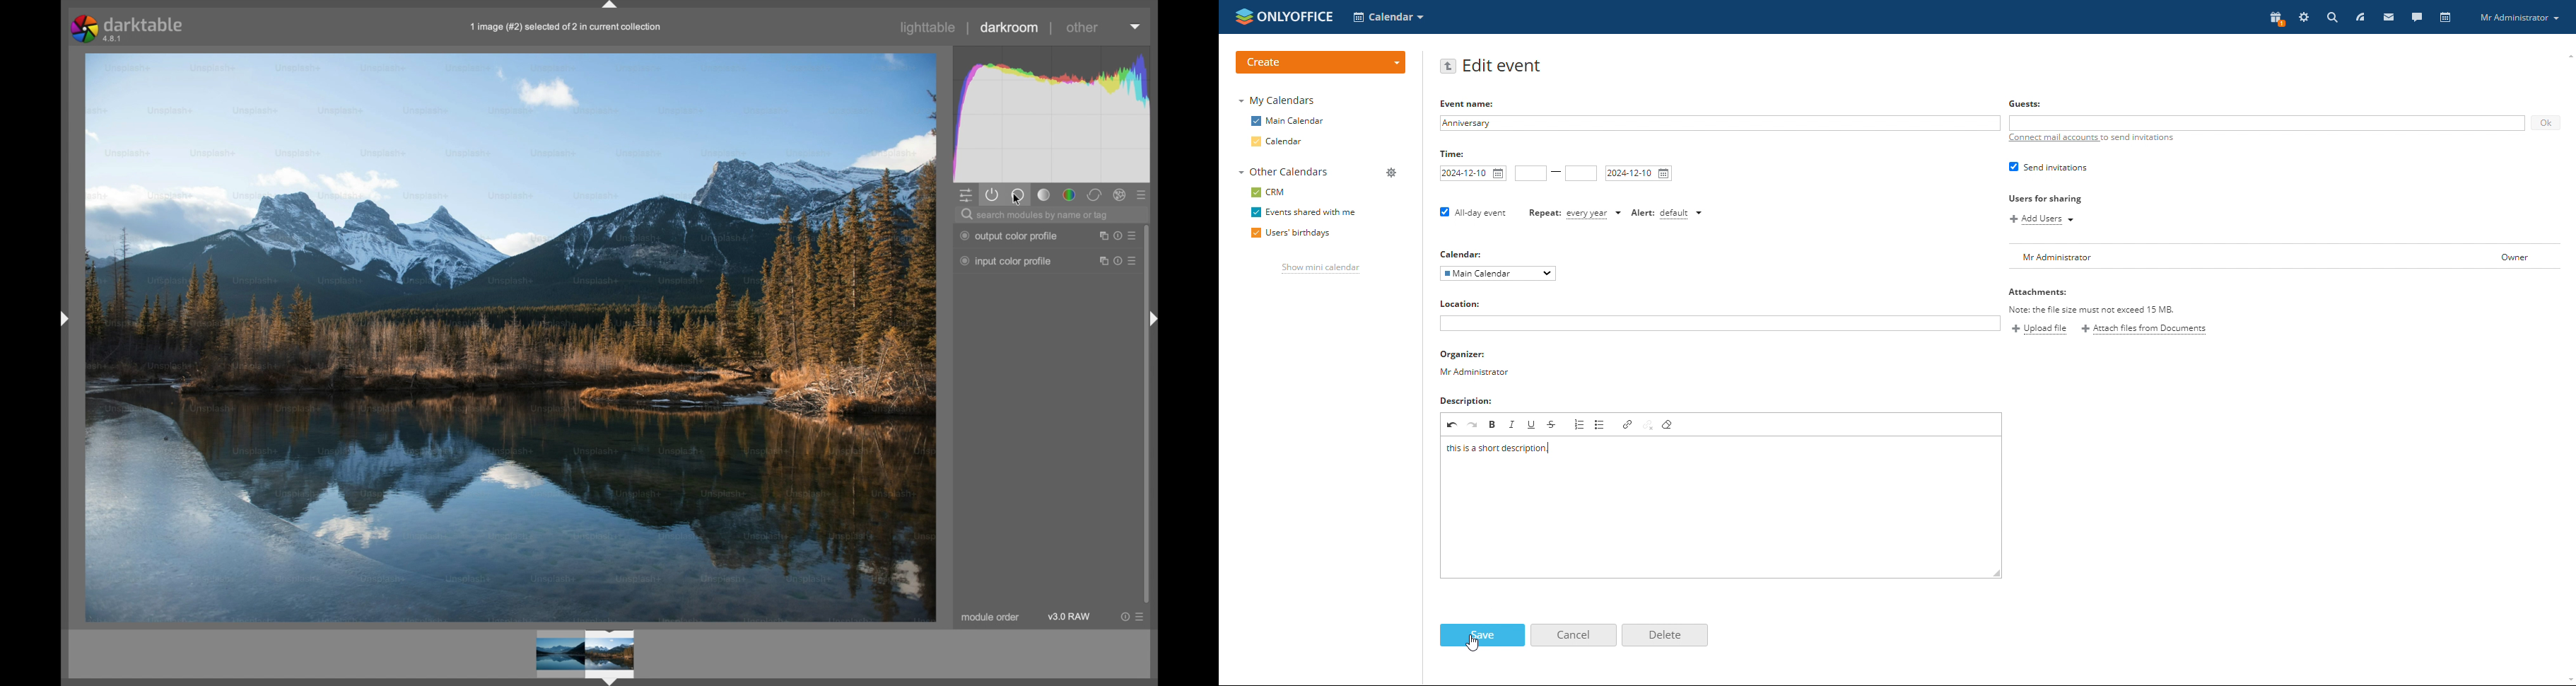  I want to click on start date, so click(1473, 173).